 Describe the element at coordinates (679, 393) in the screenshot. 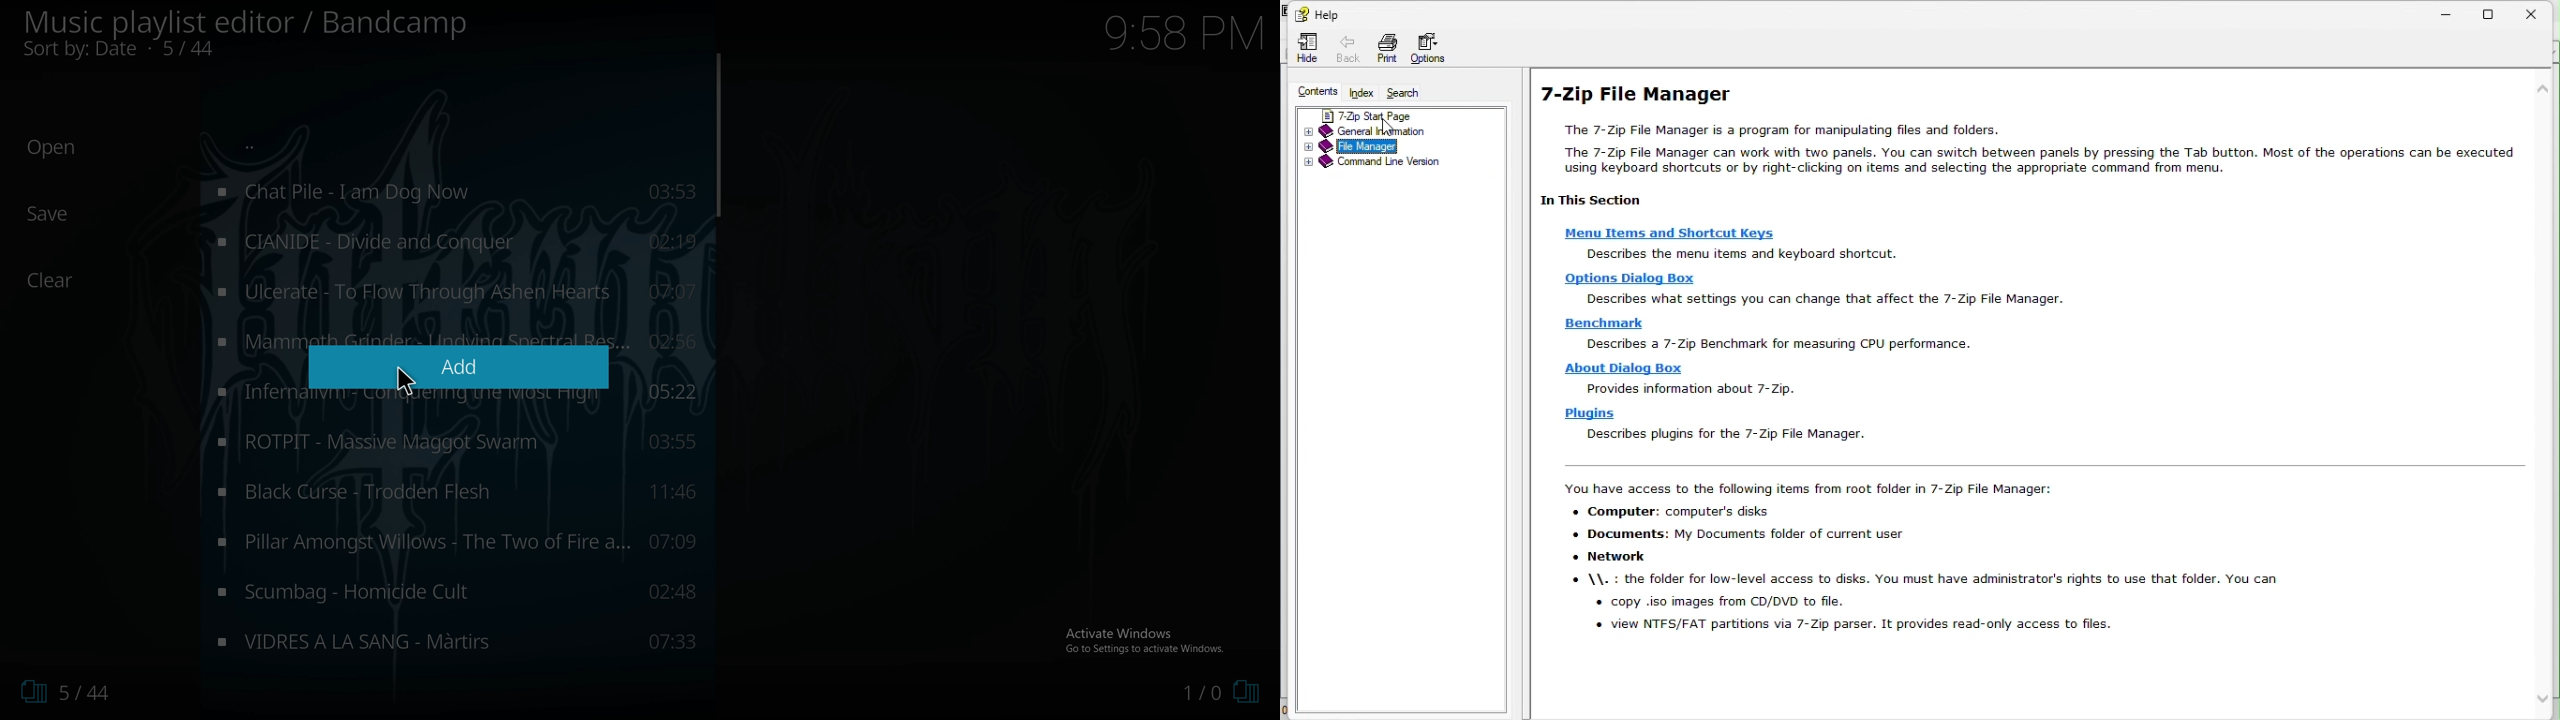

I see `05:22` at that location.